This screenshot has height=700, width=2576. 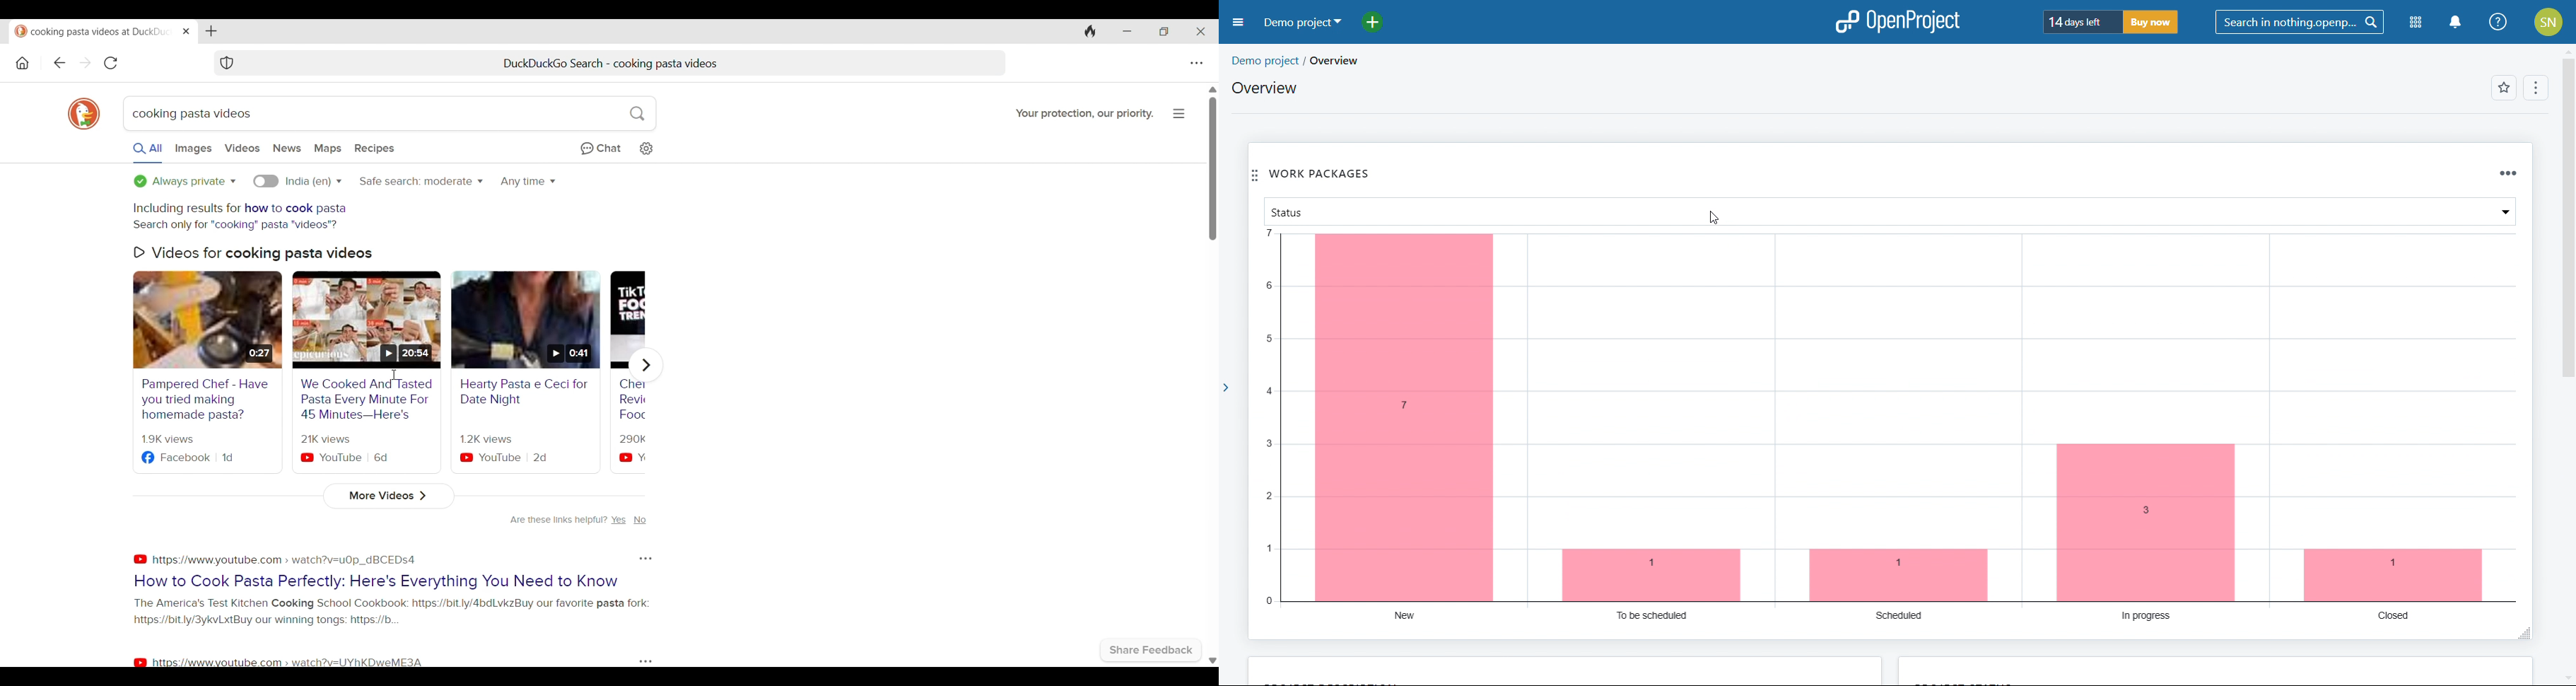 What do you see at coordinates (1179, 114) in the screenshot?
I see `Page options` at bounding box center [1179, 114].